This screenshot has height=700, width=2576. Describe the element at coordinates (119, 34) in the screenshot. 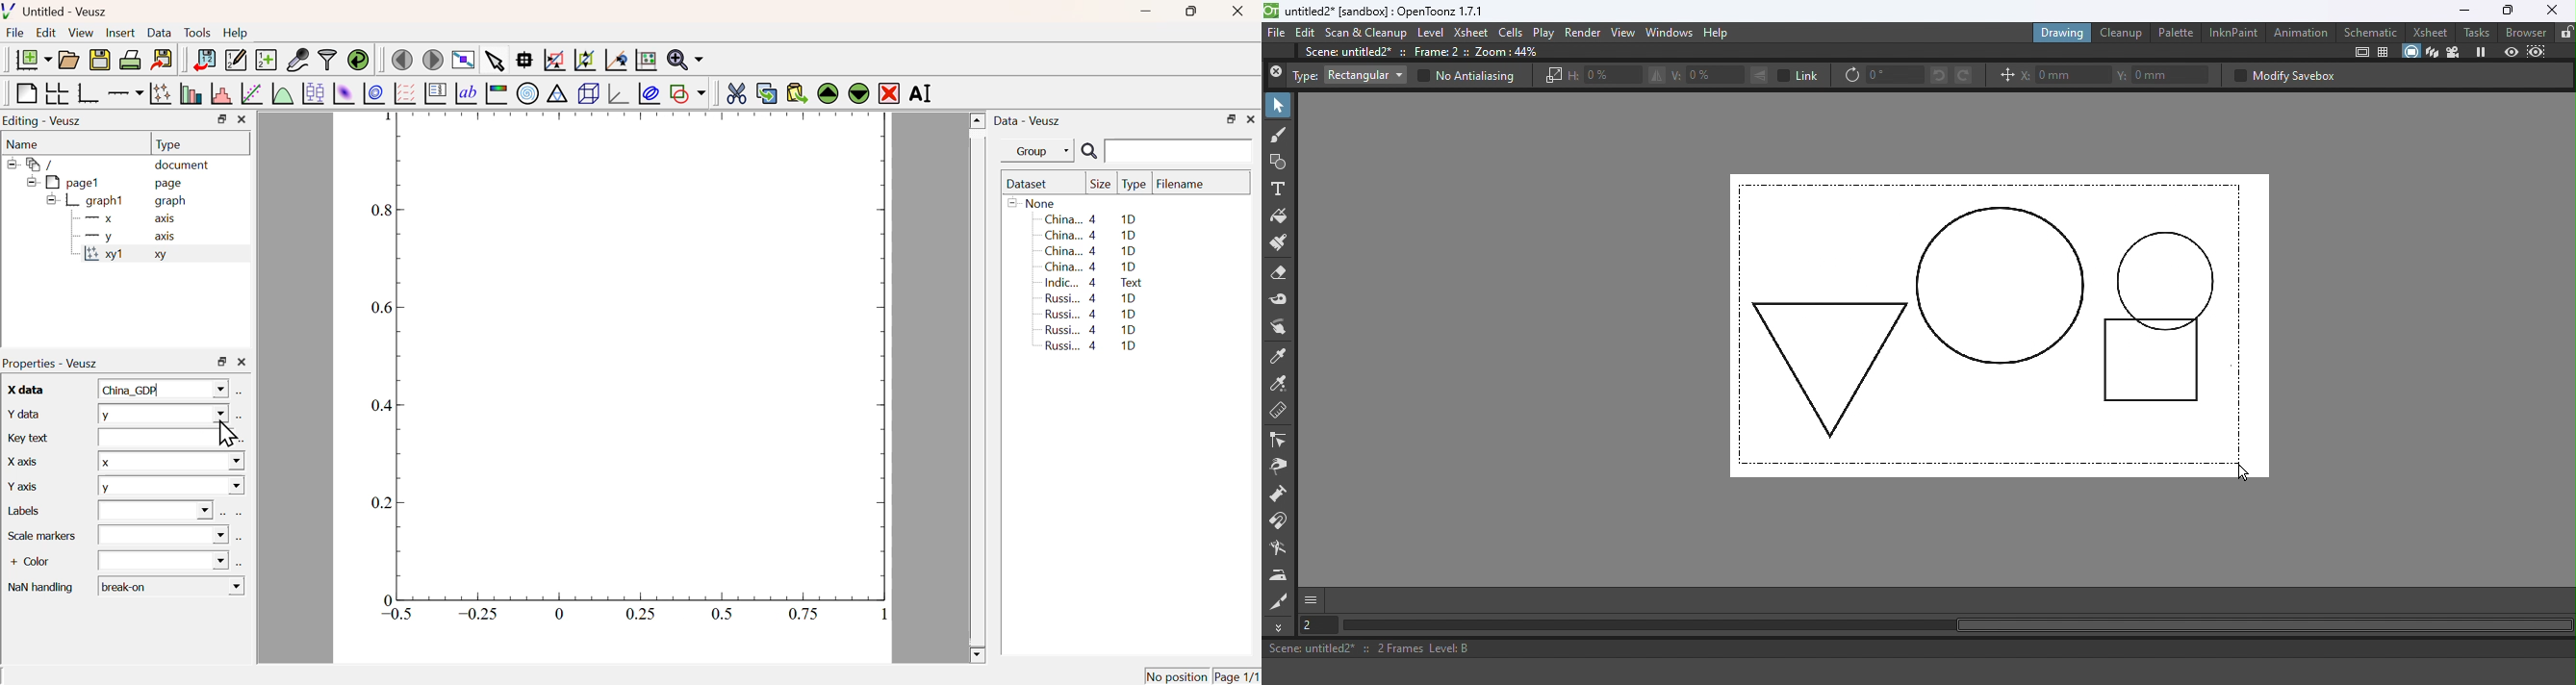

I see `Insert` at that location.